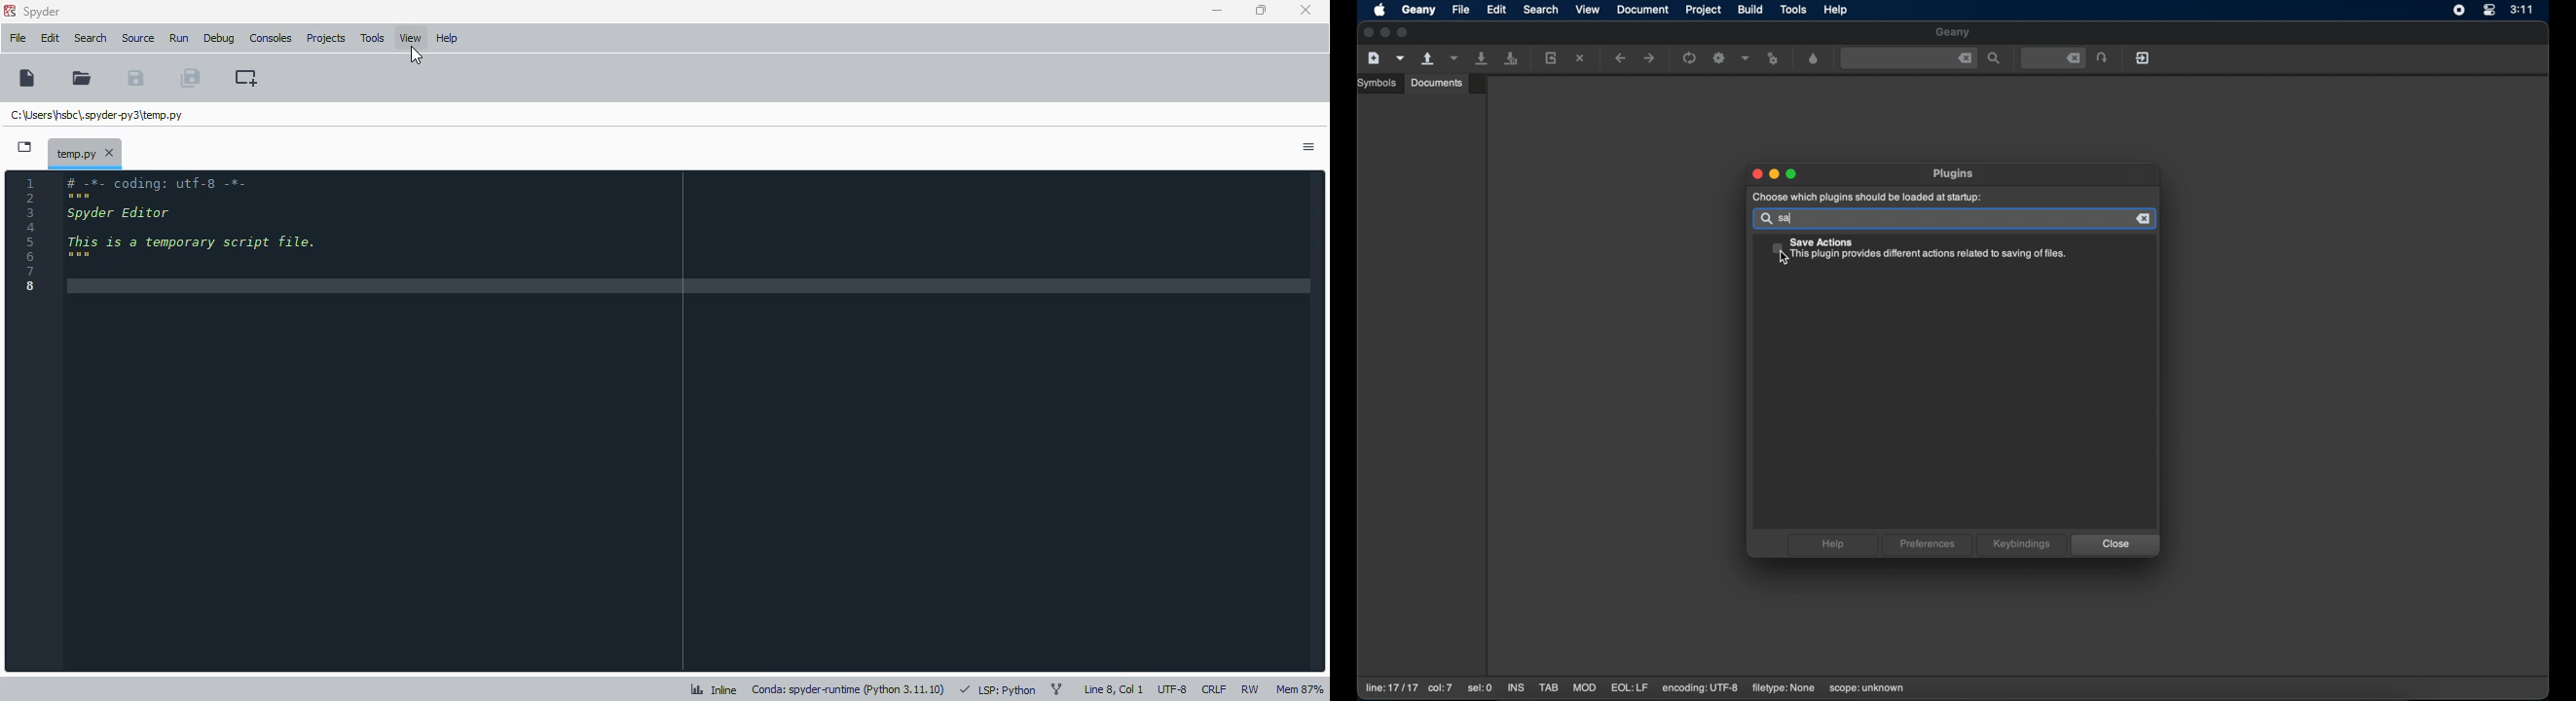  I want to click on LSP: python, so click(997, 688).